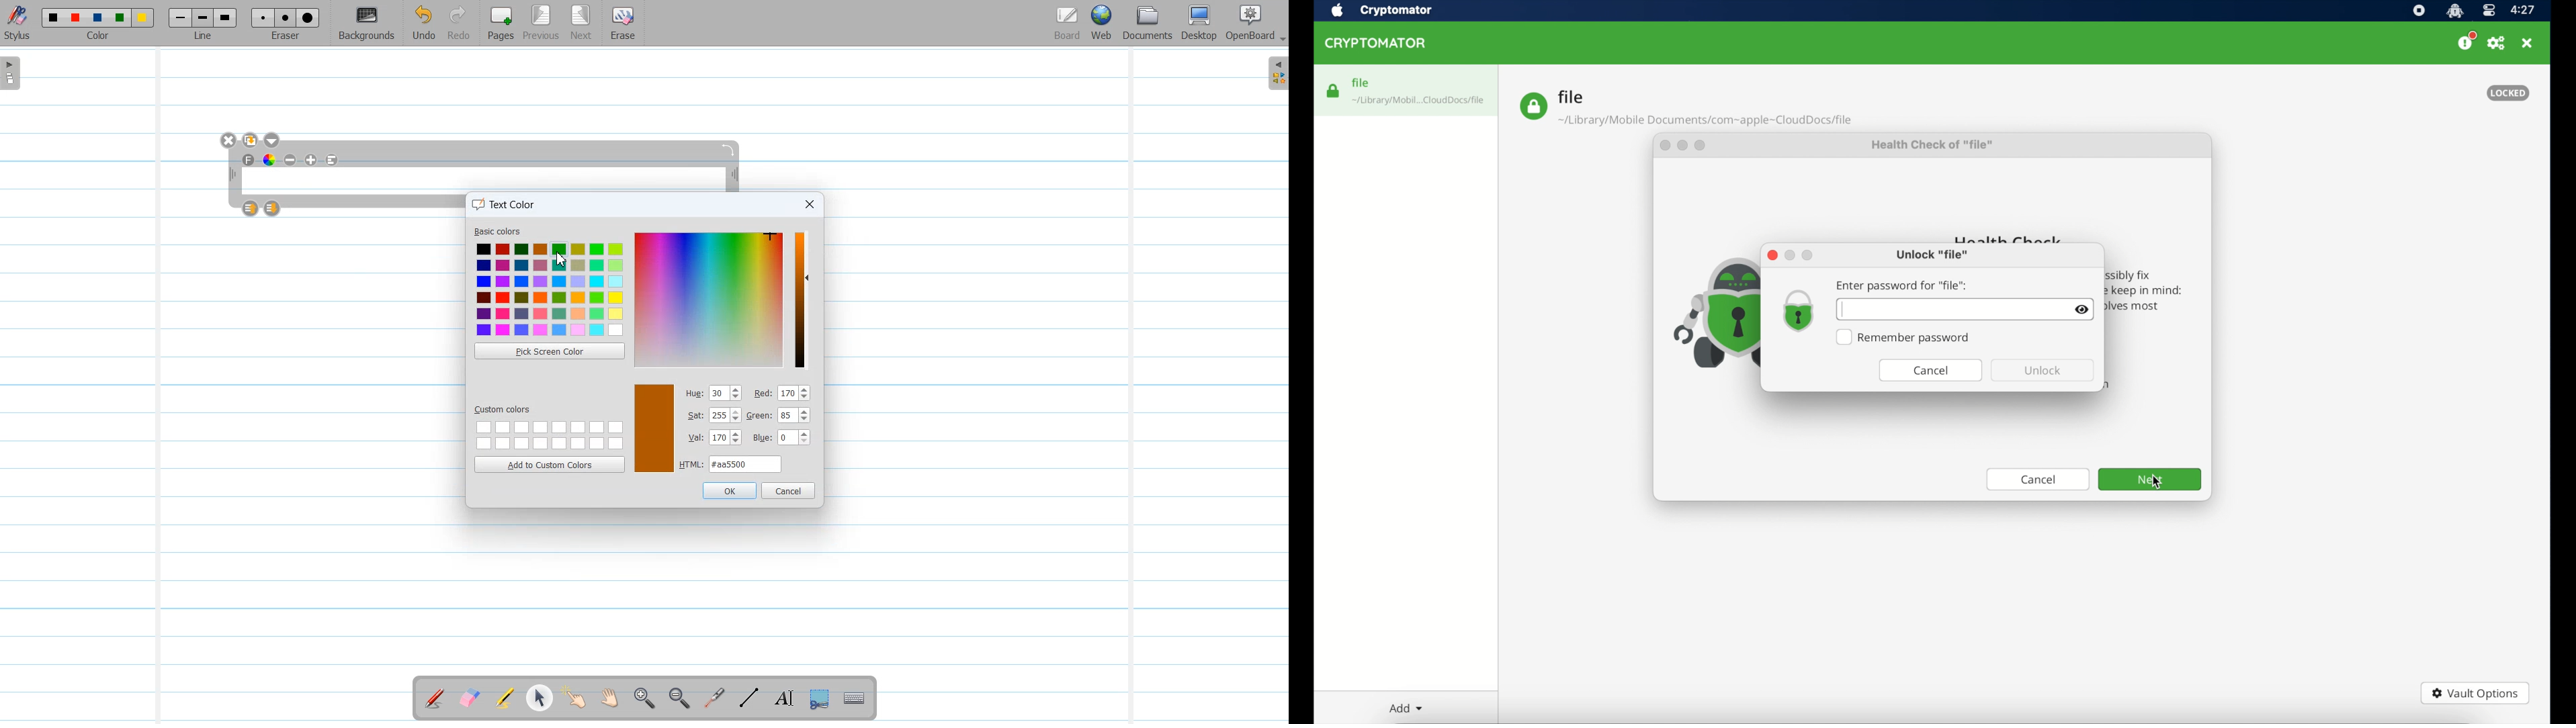 Image resolution: width=2576 pixels, height=728 pixels. I want to click on Custom colors, so click(548, 434).